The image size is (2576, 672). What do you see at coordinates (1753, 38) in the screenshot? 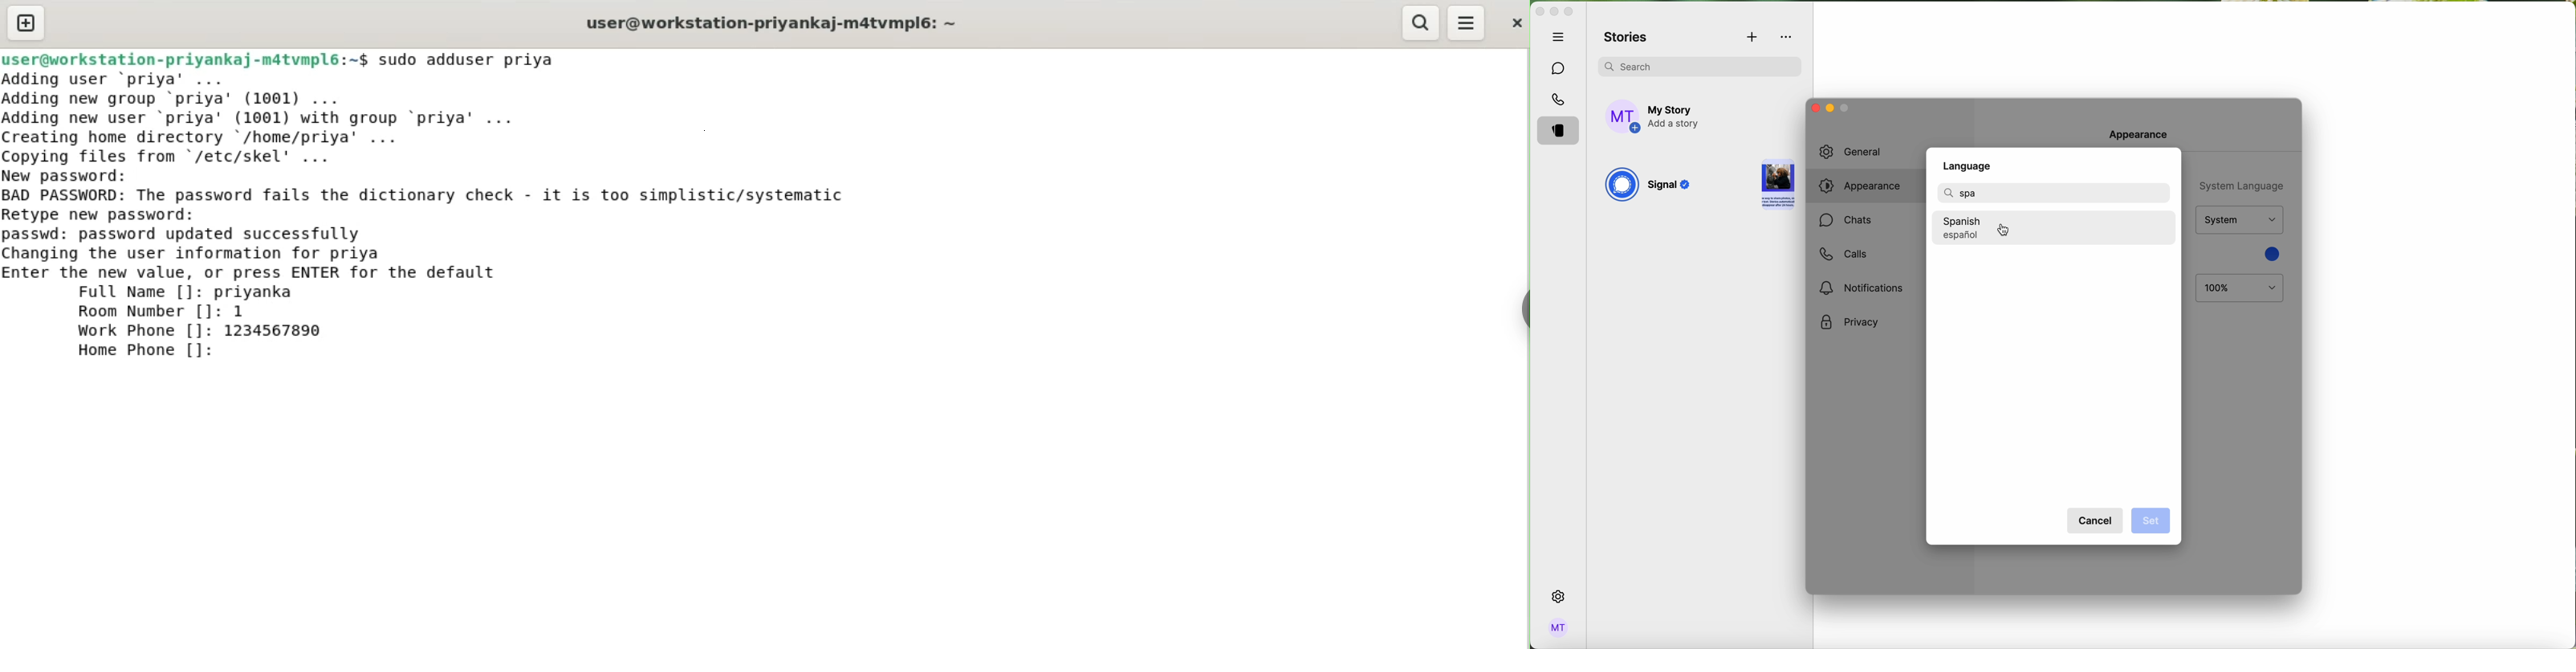
I see `add` at bounding box center [1753, 38].